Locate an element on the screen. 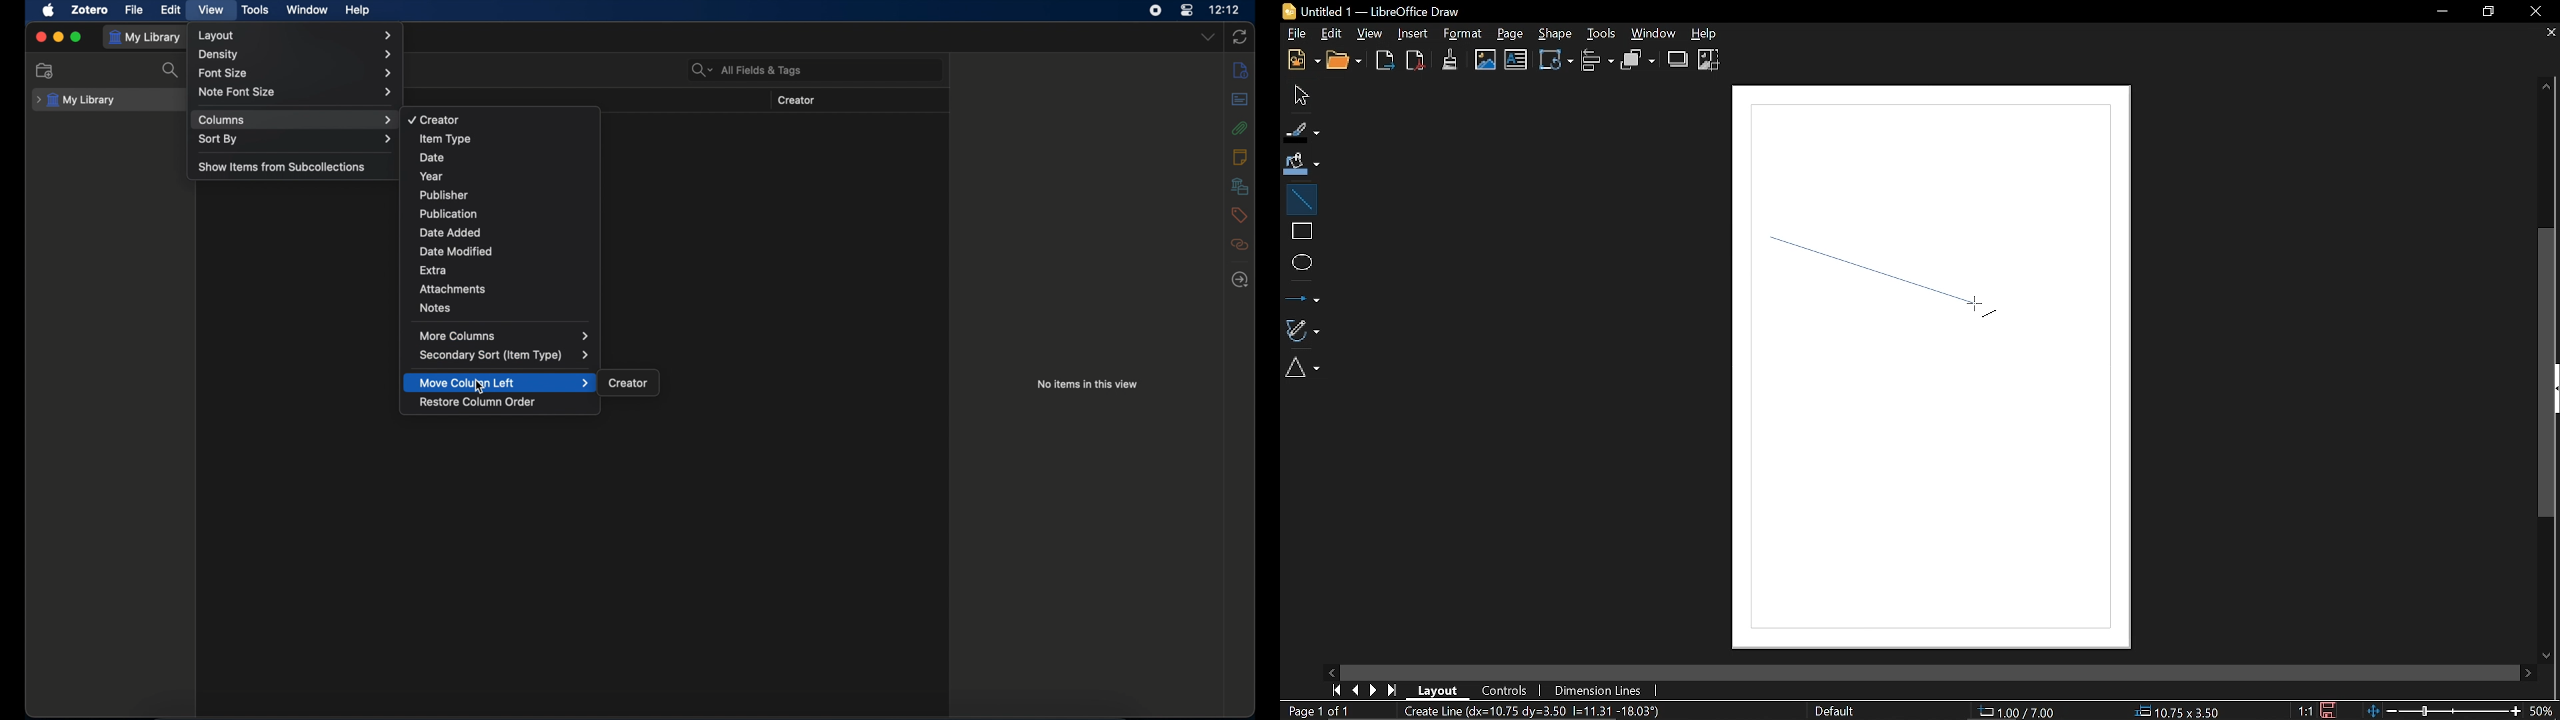 The image size is (2576, 728). Current page is located at coordinates (1318, 711).